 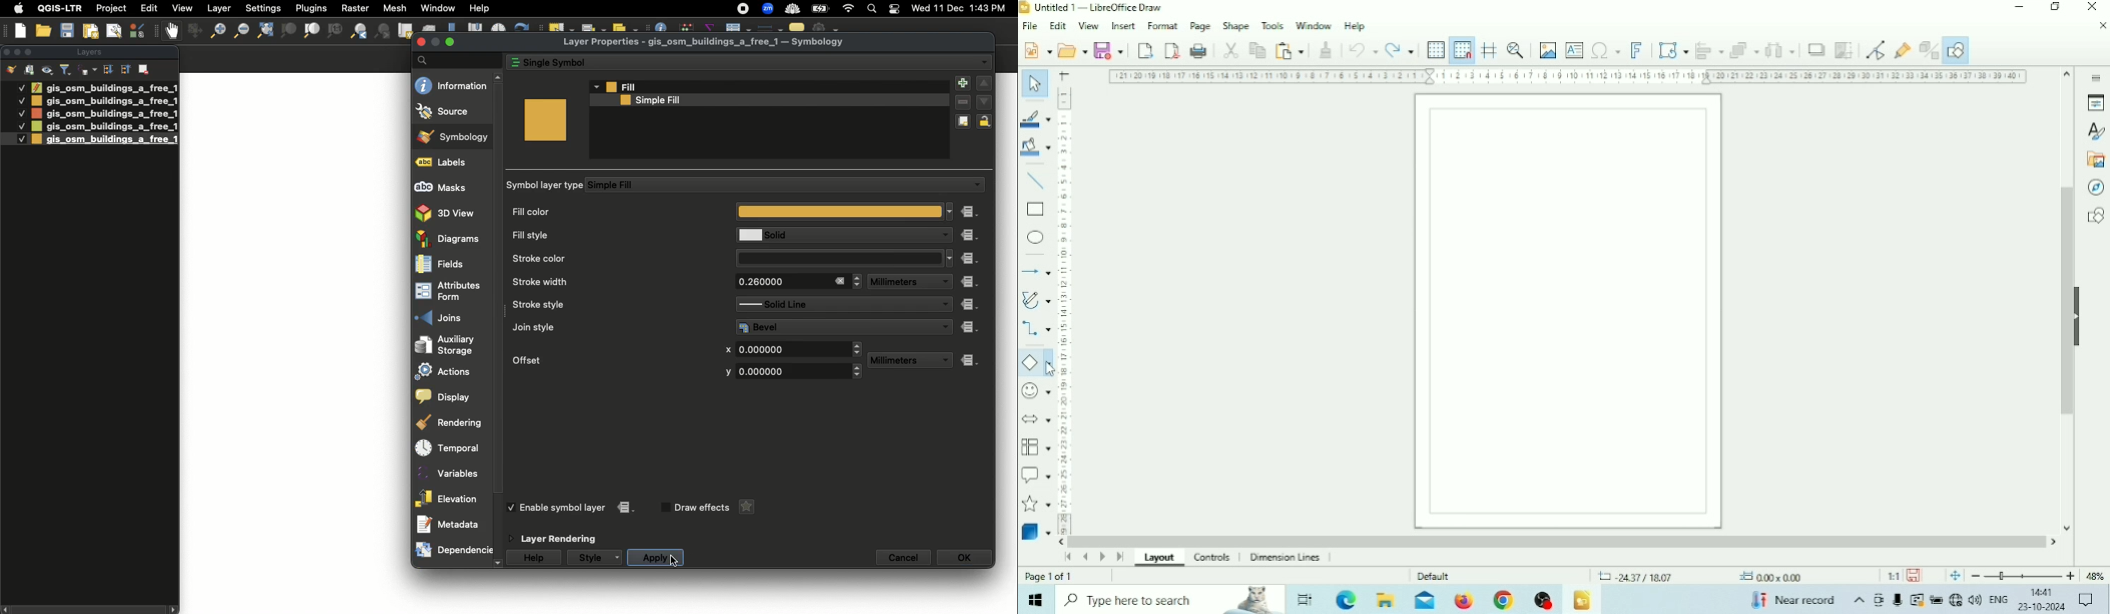 I want to click on Save, so click(x=1914, y=576).